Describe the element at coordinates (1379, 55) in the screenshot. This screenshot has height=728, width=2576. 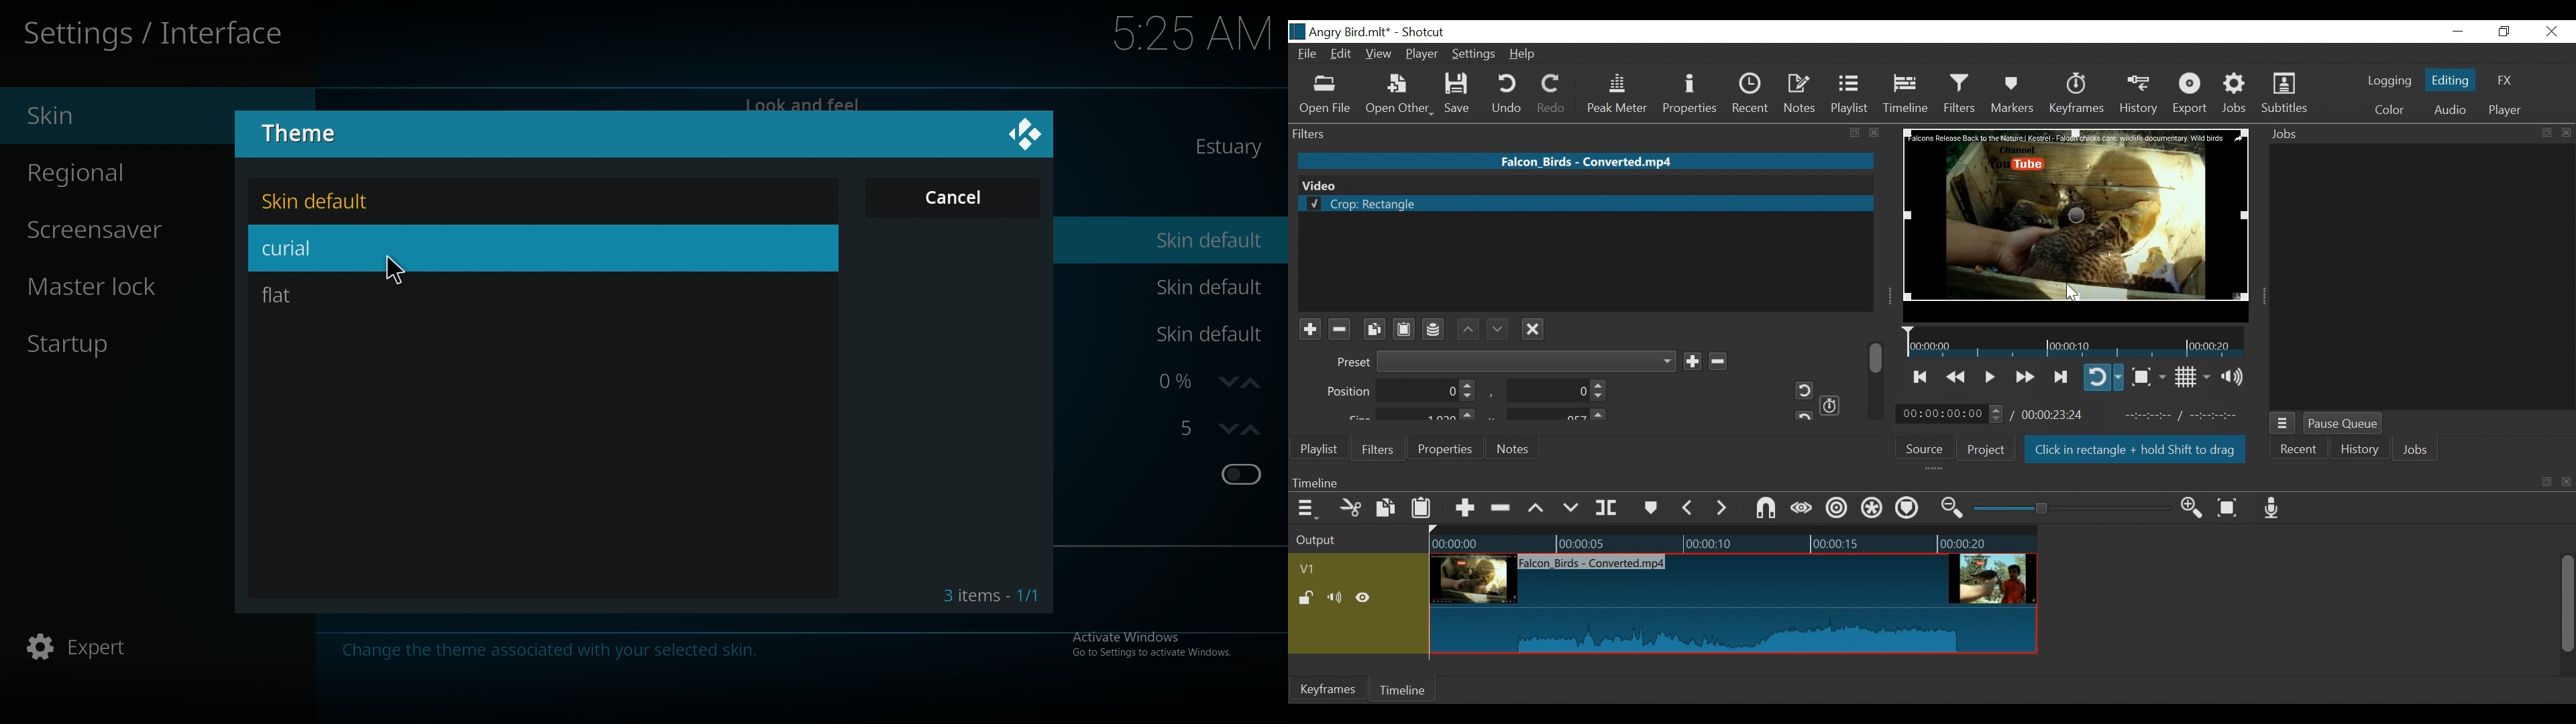
I see `View` at that location.